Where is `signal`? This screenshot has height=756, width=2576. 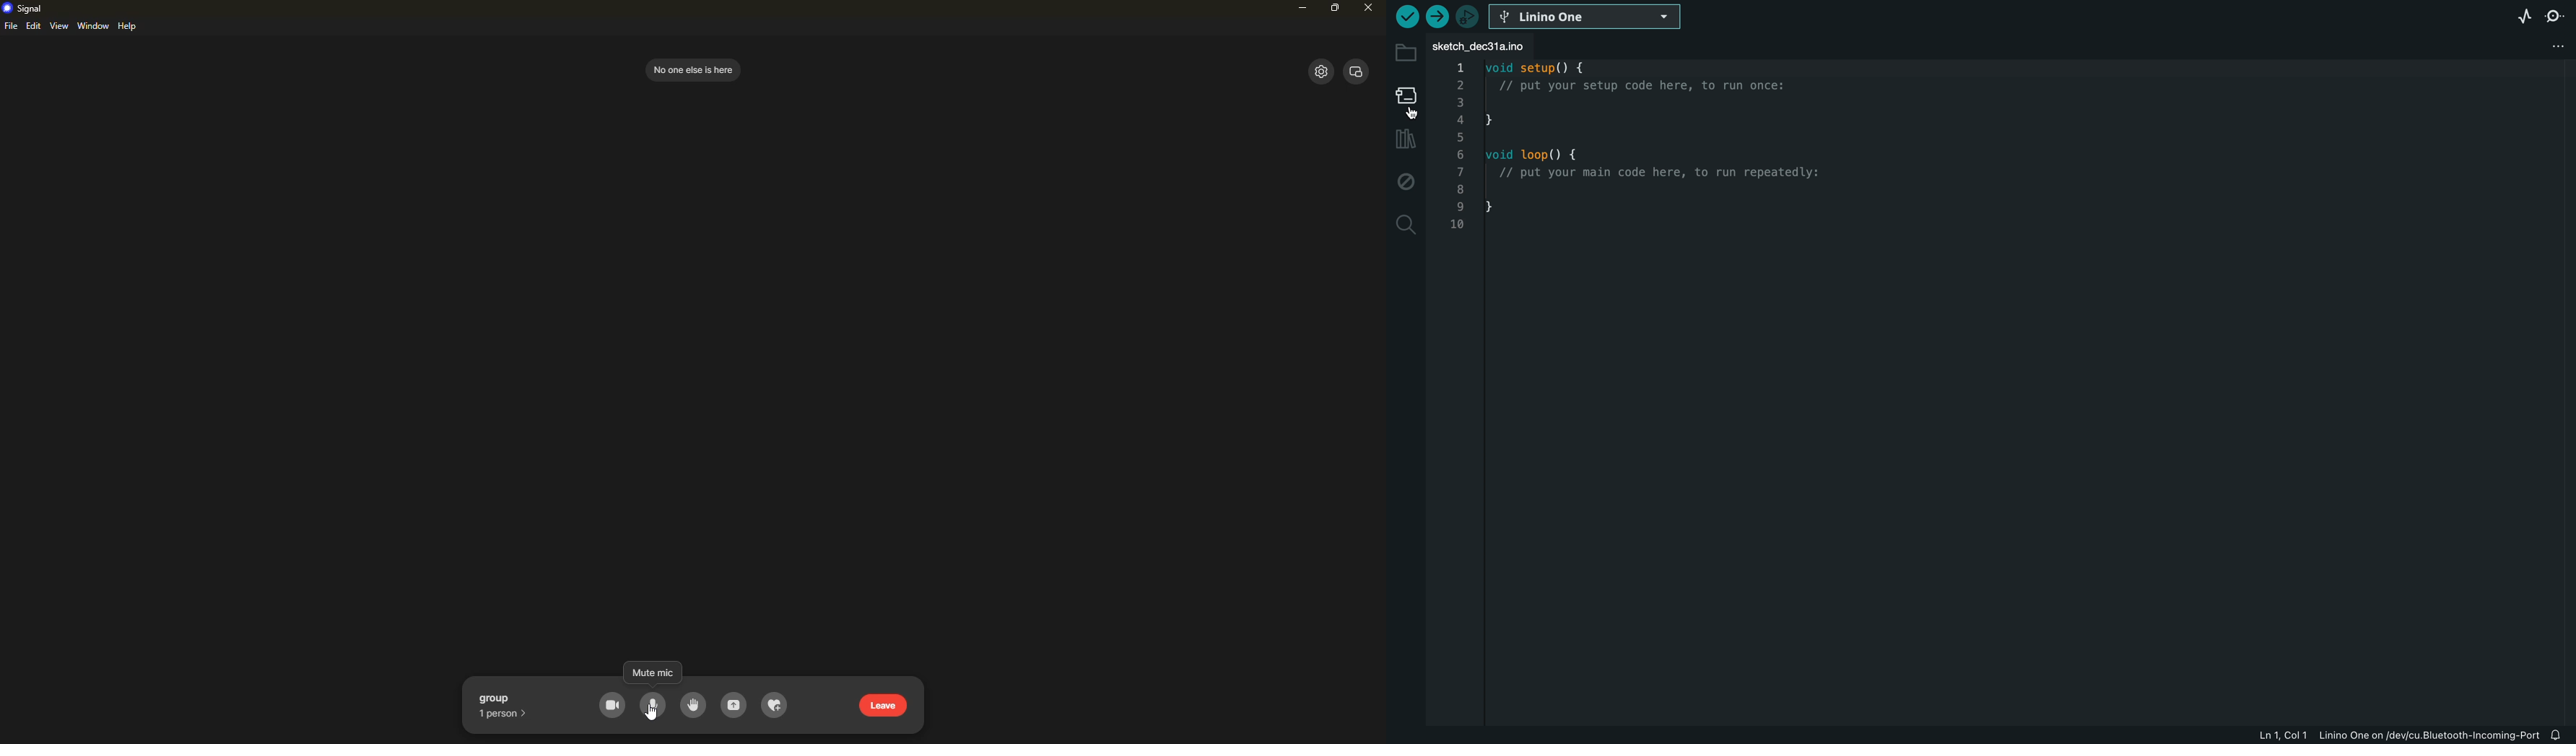
signal is located at coordinates (25, 7).